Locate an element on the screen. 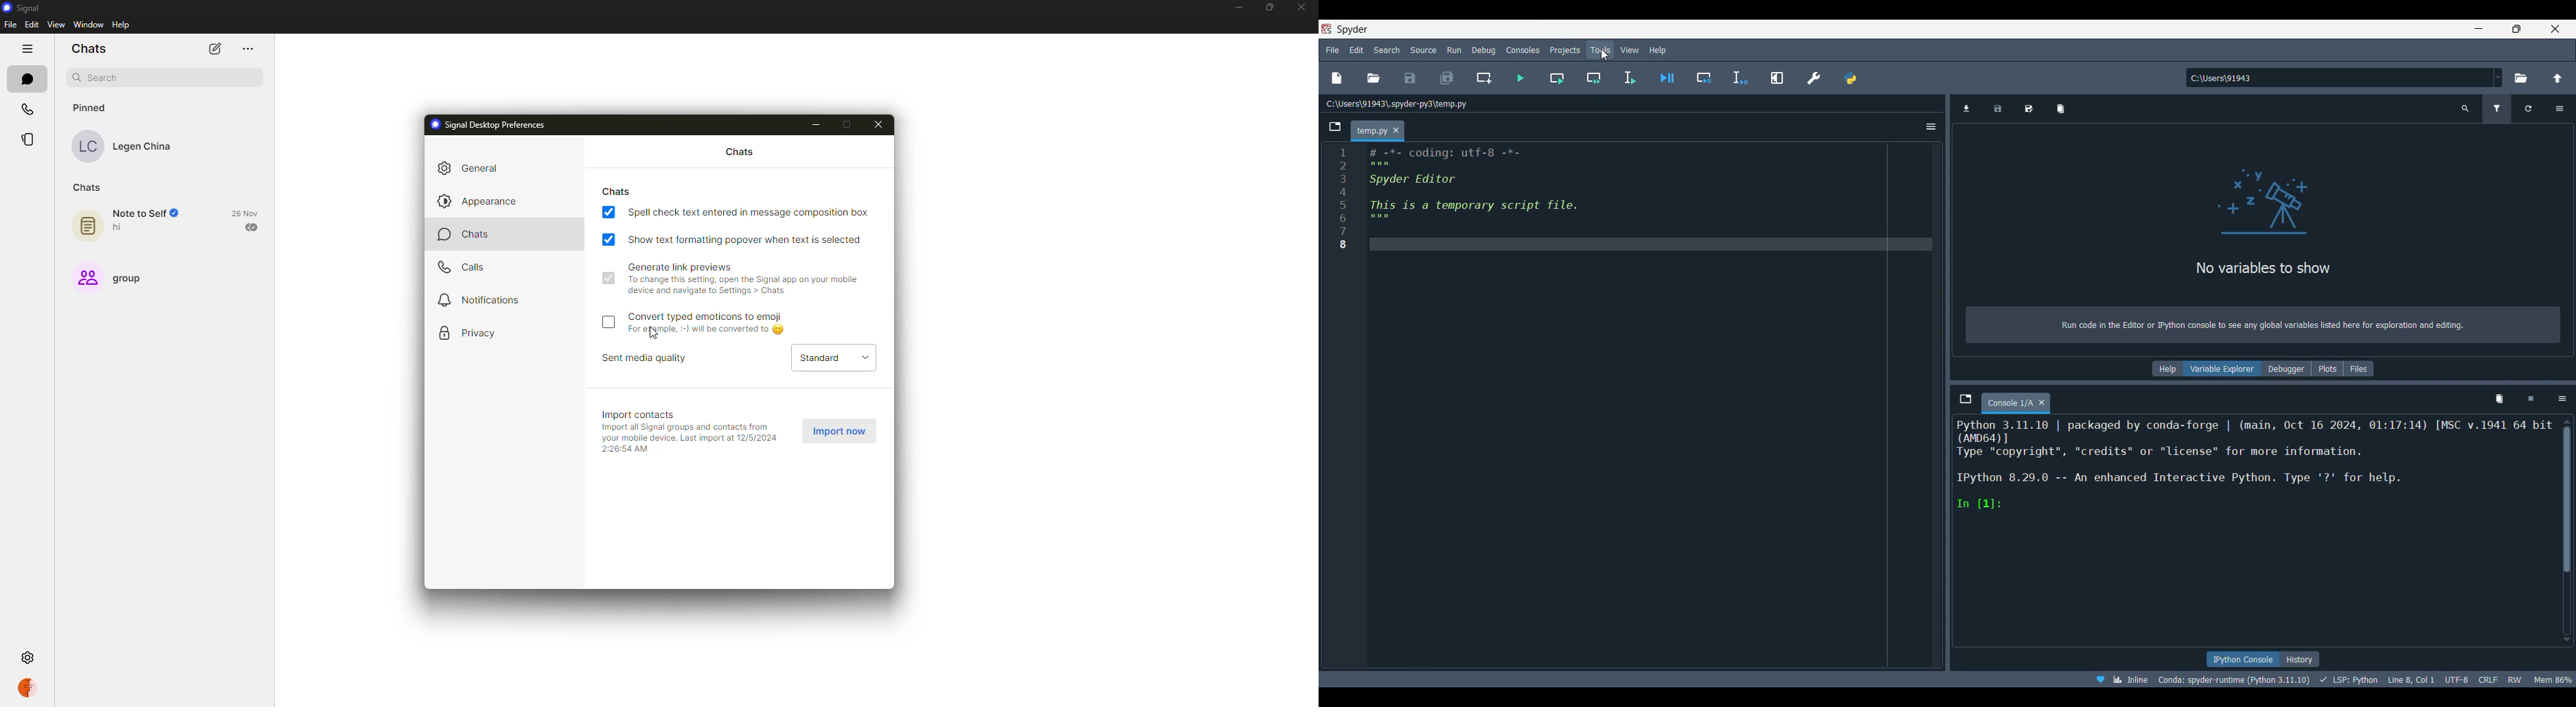 The width and height of the screenshot is (2576, 728). close is located at coordinates (880, 124).